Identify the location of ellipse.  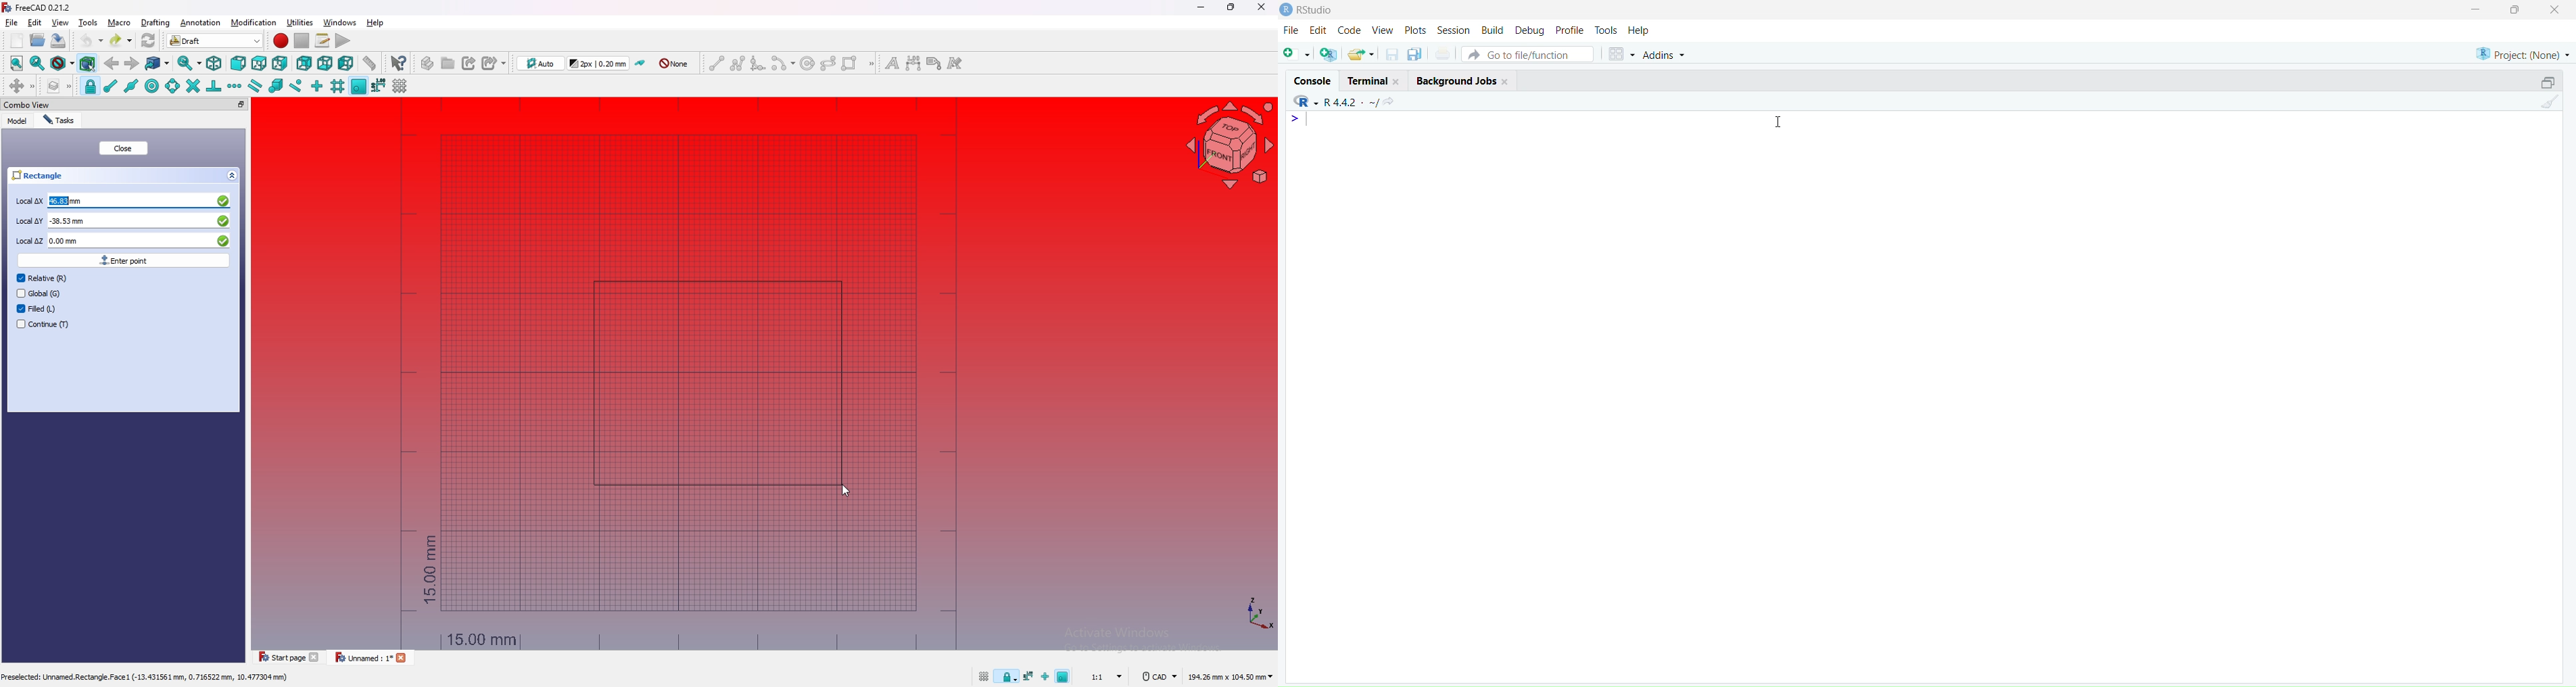
(829, 63).